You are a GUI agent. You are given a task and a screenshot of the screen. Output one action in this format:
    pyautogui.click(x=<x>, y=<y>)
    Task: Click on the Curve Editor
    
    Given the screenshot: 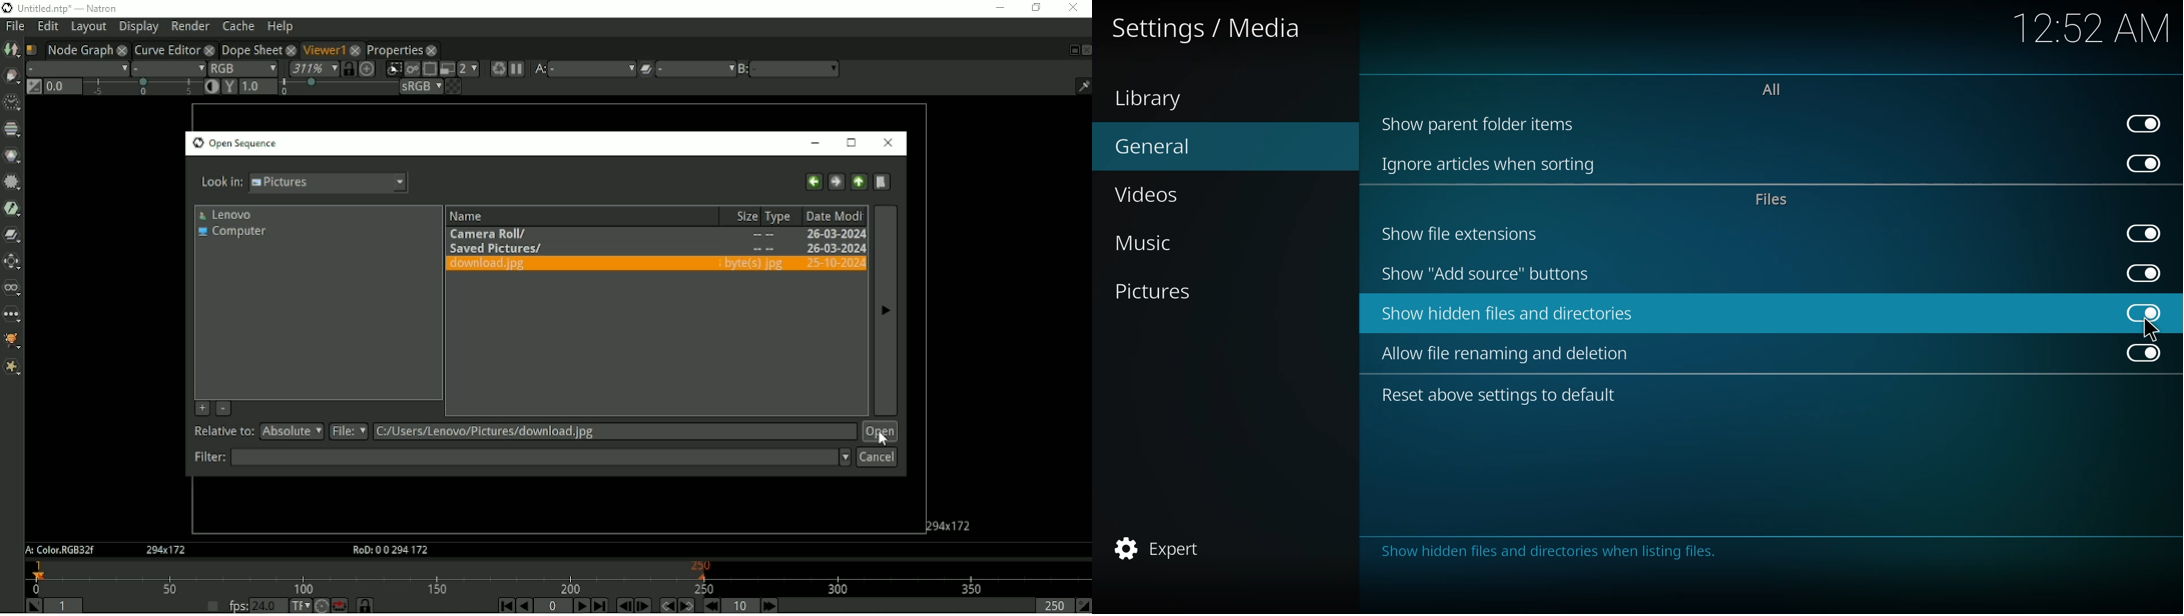 What is the action you would take?
    pyautogui.click(x=166, y=49)
    